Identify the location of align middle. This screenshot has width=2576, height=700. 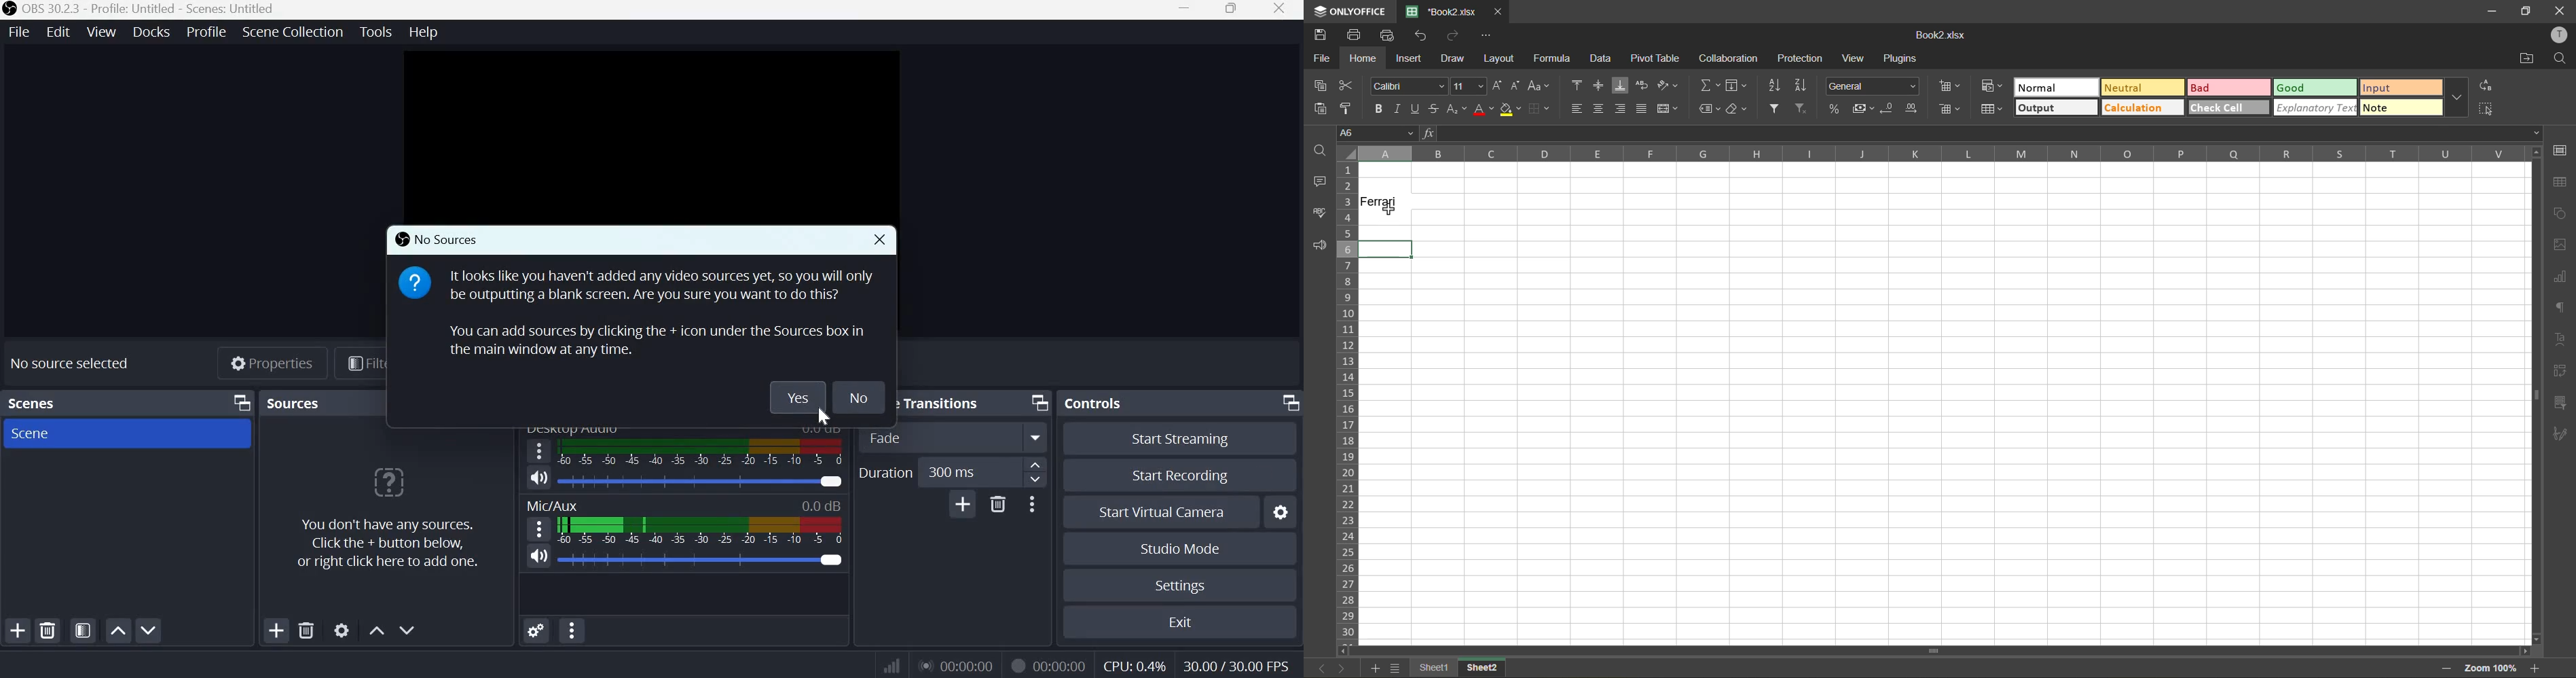
(1599, 85).